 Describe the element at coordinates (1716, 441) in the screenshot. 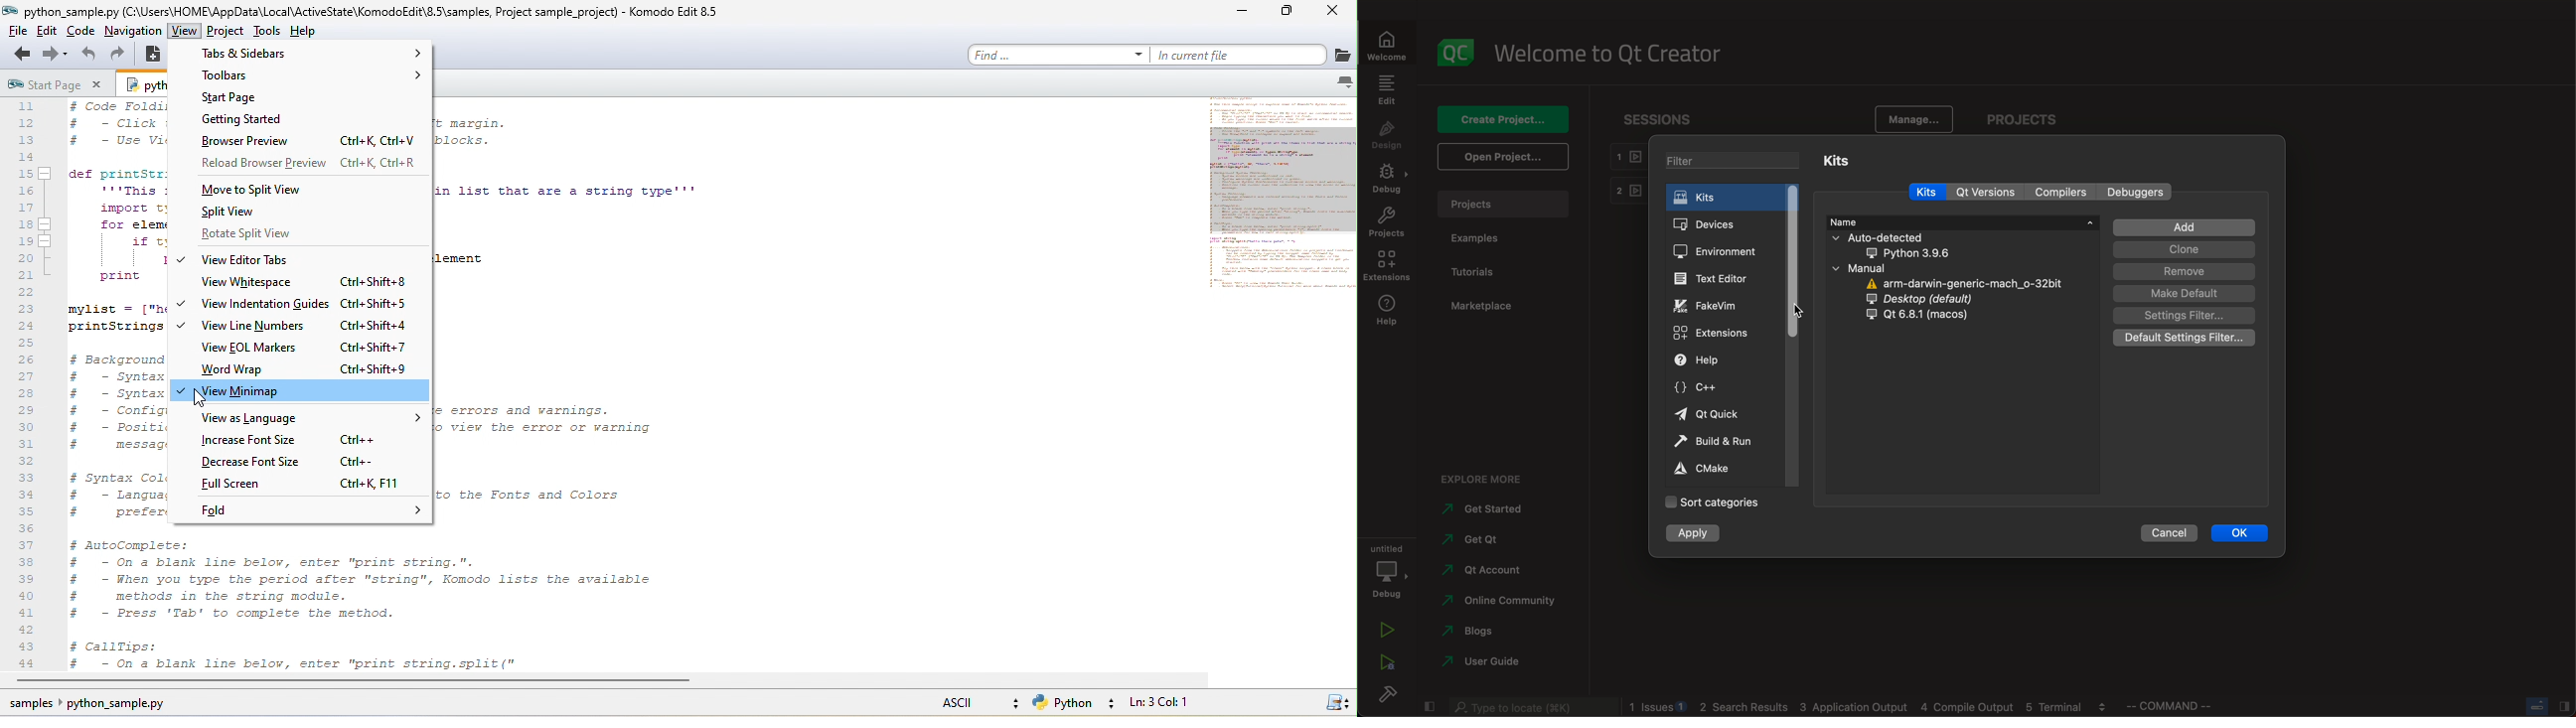

I see `build` at that location.